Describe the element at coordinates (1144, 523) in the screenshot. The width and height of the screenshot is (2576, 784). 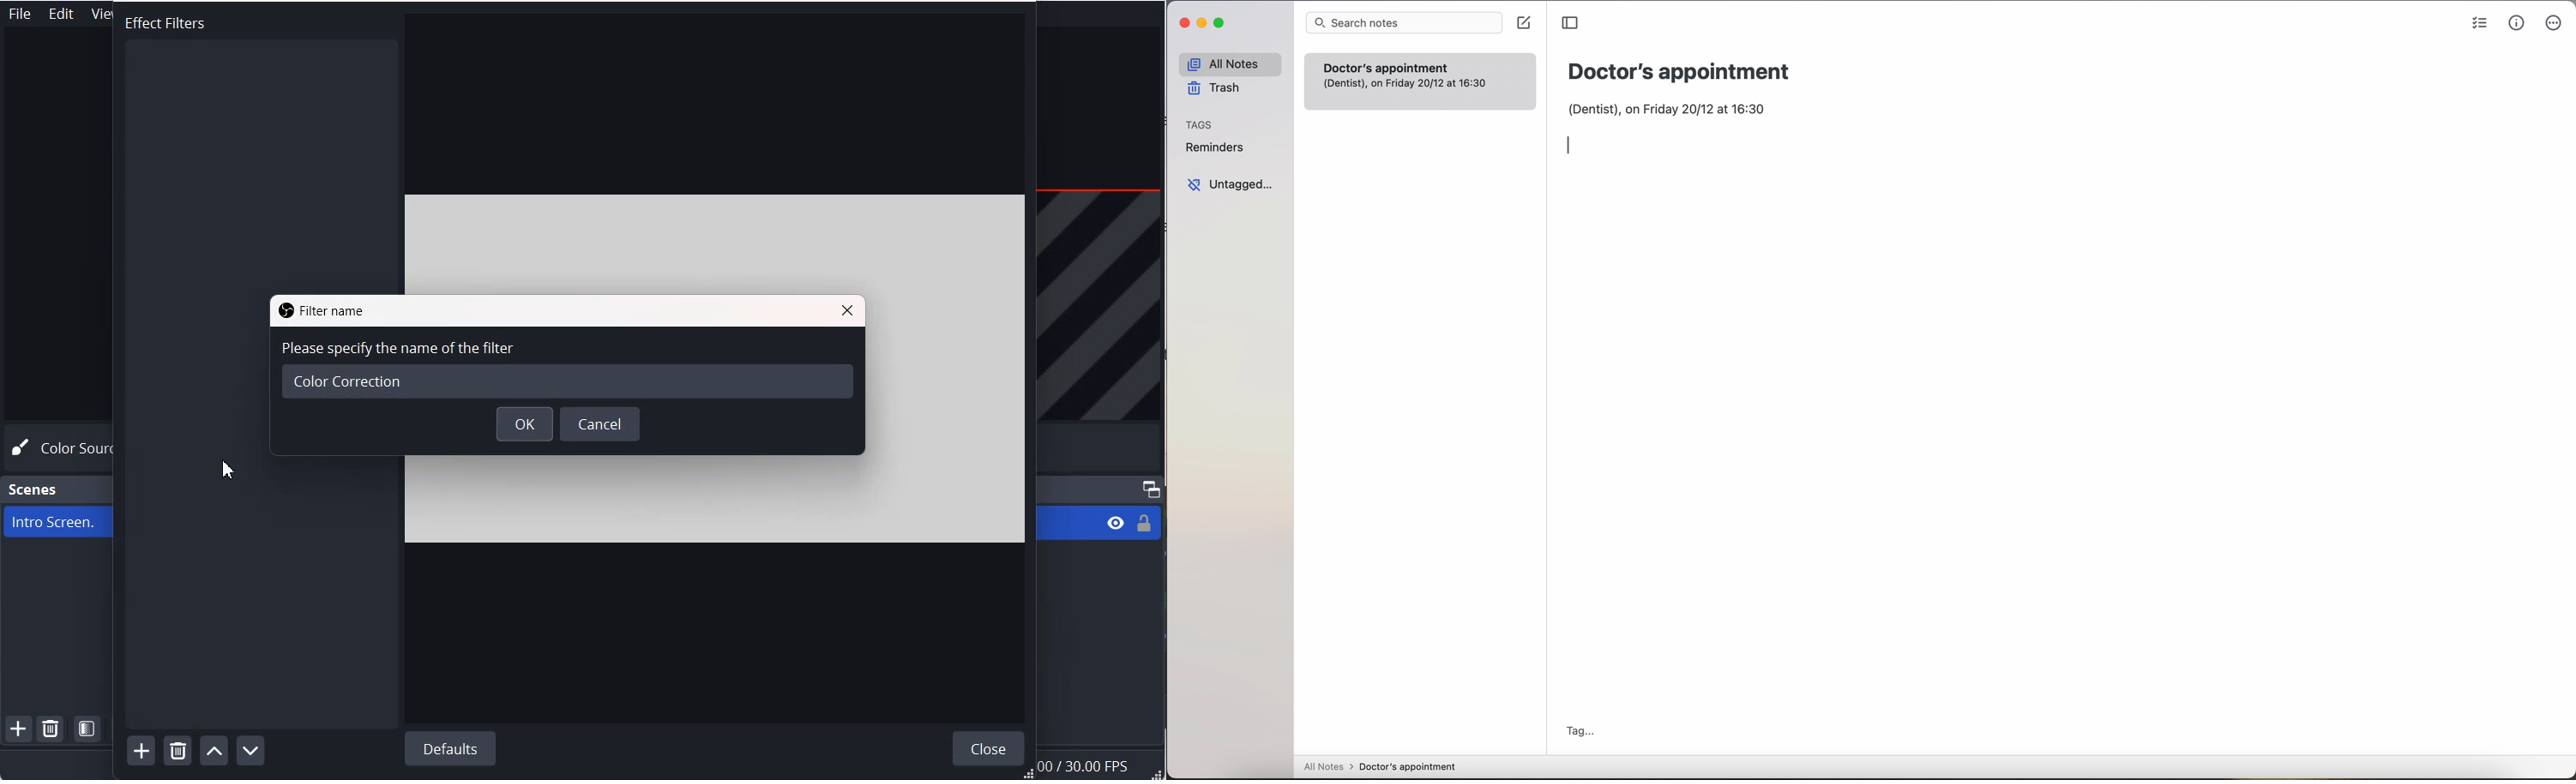
I see `Lock` at that location.